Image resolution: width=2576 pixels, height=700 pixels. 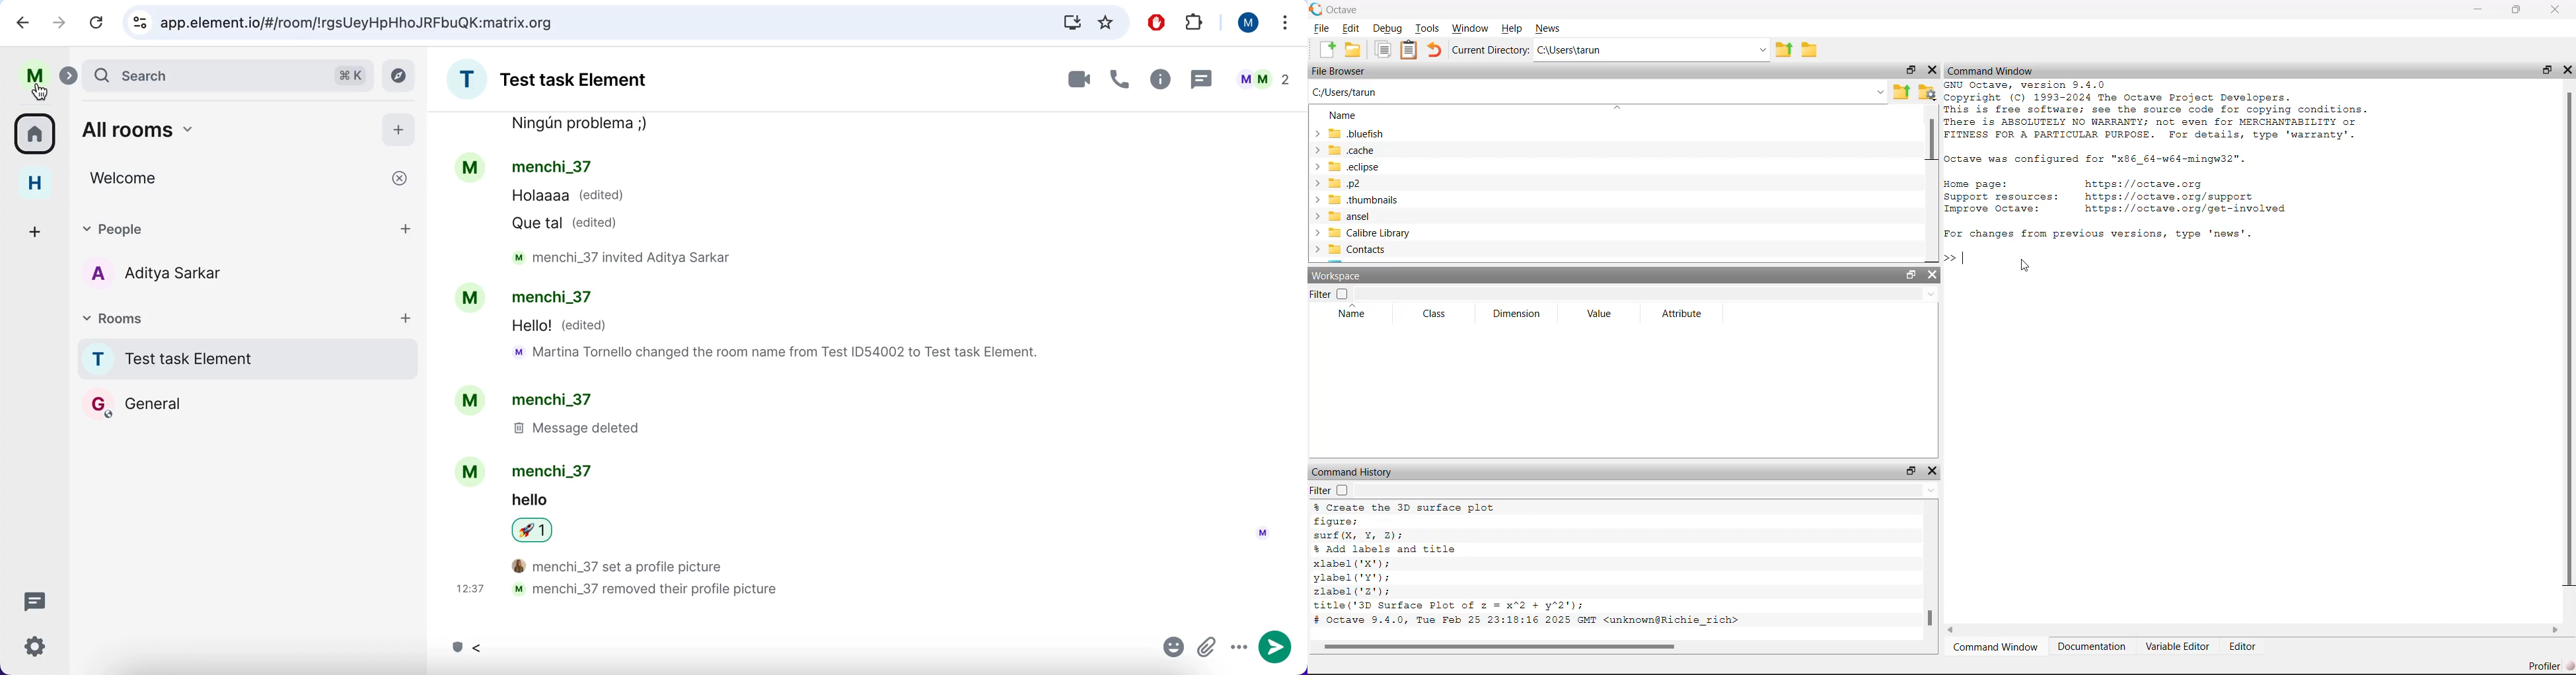 I want to click on Name, so click(x=1352, y=313).